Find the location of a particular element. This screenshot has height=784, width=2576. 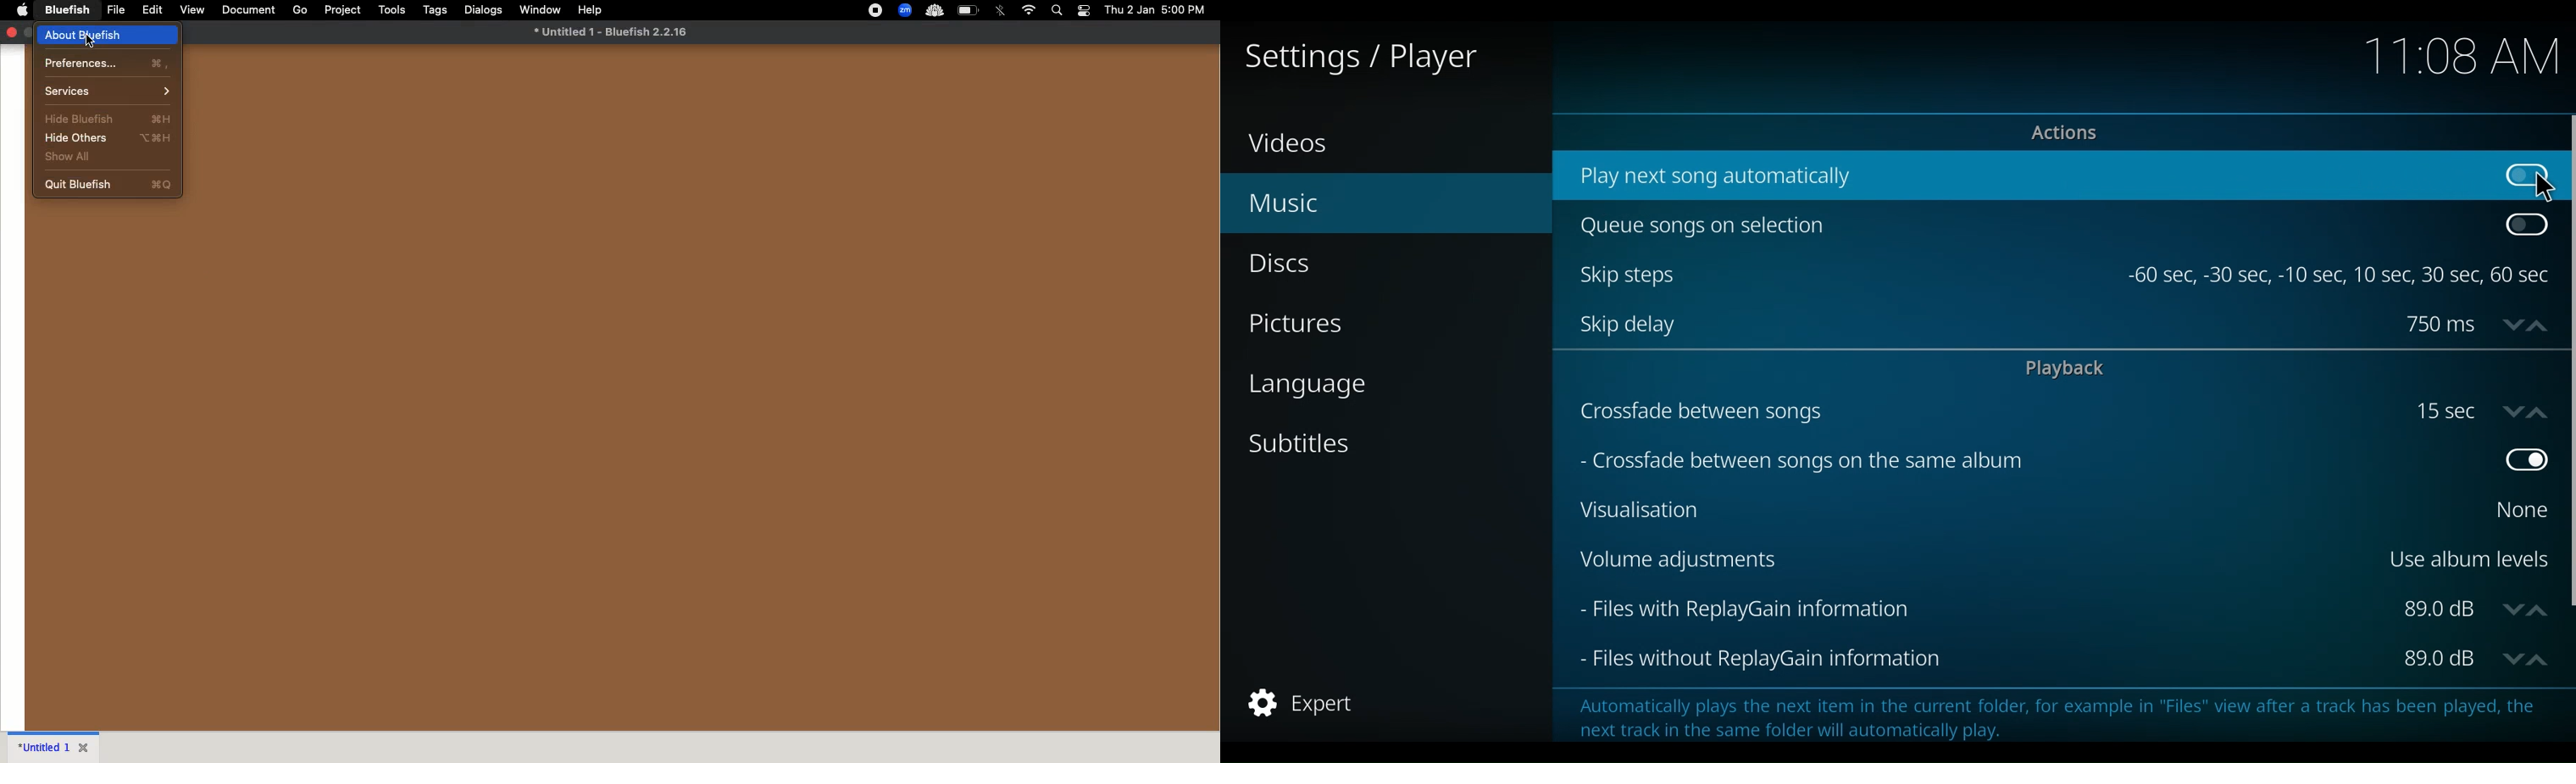

Settings/Player is located at coordinates (1358, 59).